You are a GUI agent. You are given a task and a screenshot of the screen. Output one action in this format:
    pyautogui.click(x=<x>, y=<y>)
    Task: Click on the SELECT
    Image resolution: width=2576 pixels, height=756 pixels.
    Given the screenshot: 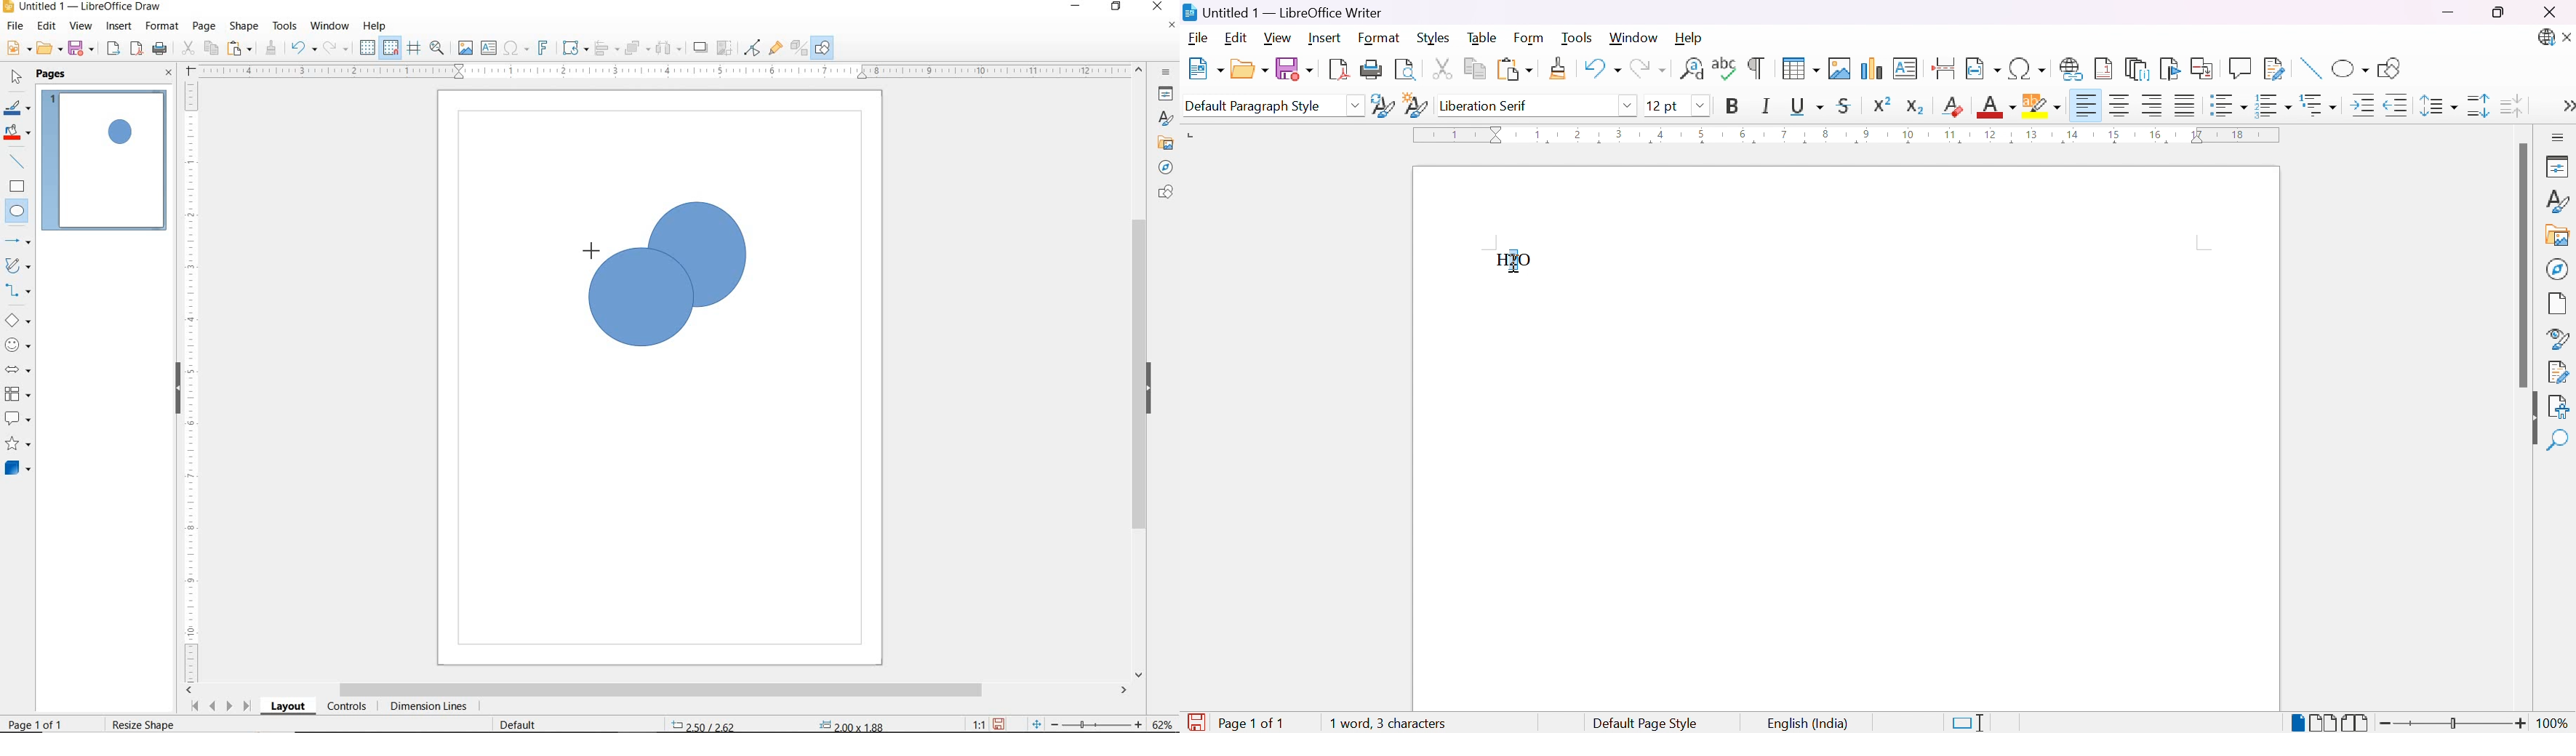 What is the action you would take?
    pyautogui.click(x=17, y=78)
    